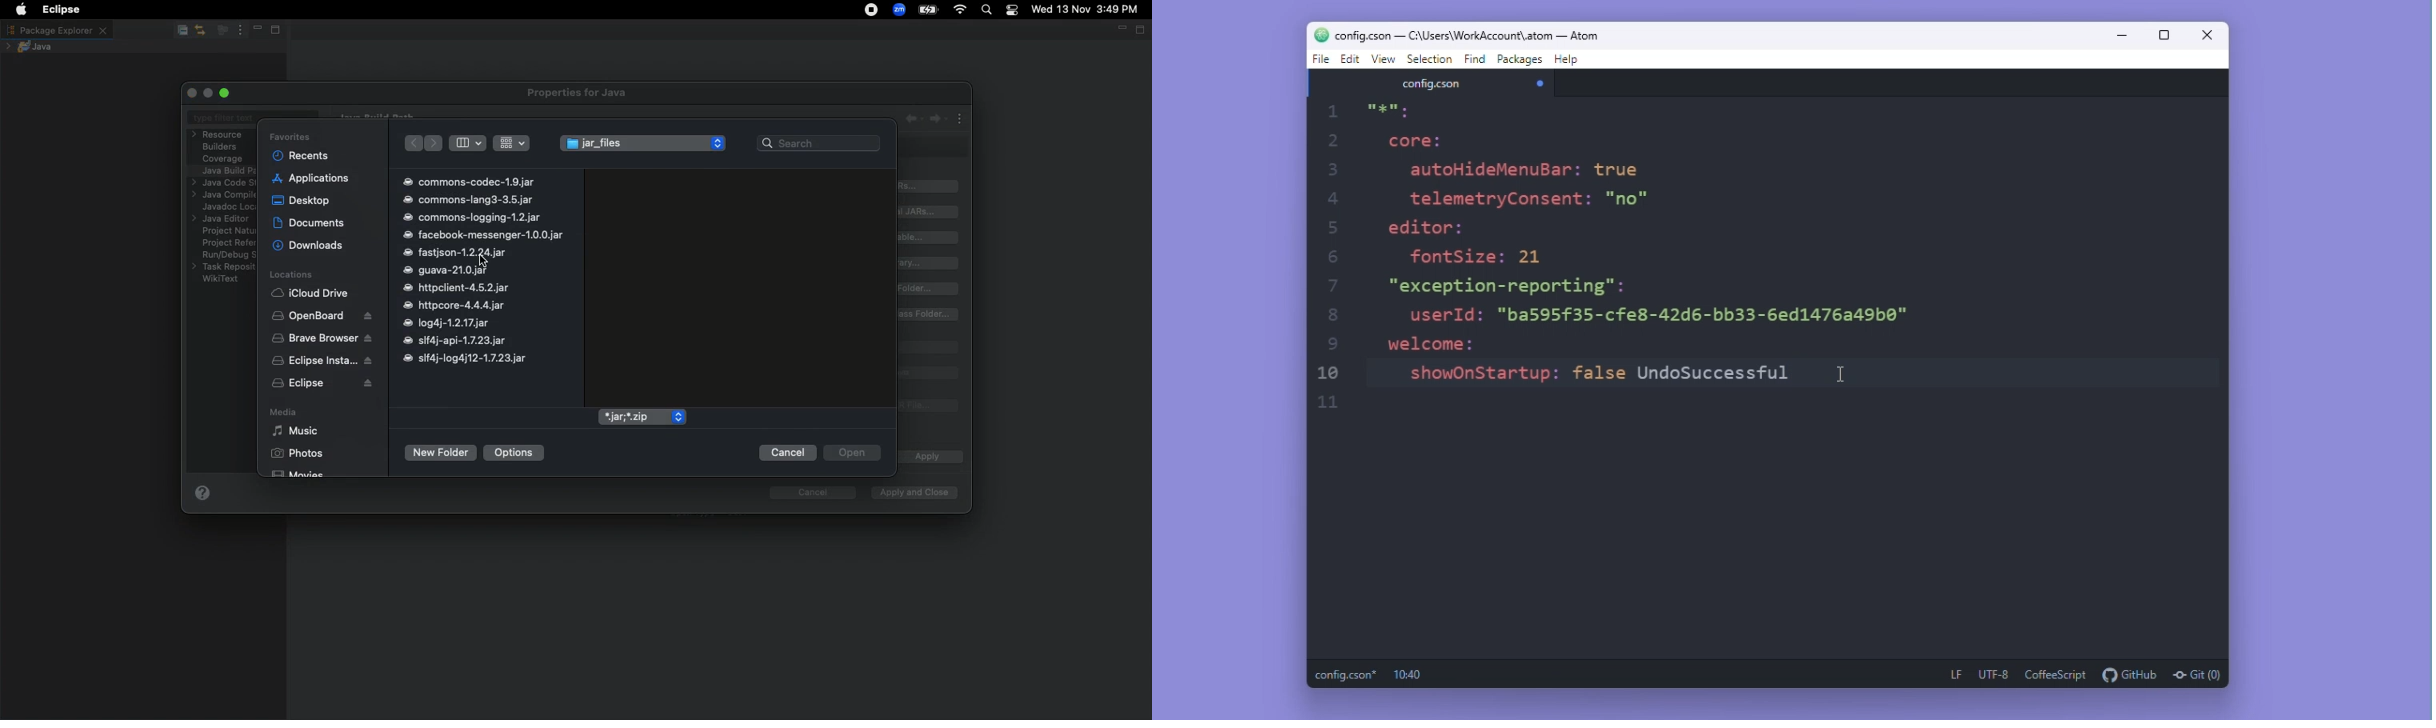 The height and width of the screenshot is (728, 2436). What do you see at coordinates (435, 143) in the screenshot?
I see `Forward` at bounding box center [435, 143].